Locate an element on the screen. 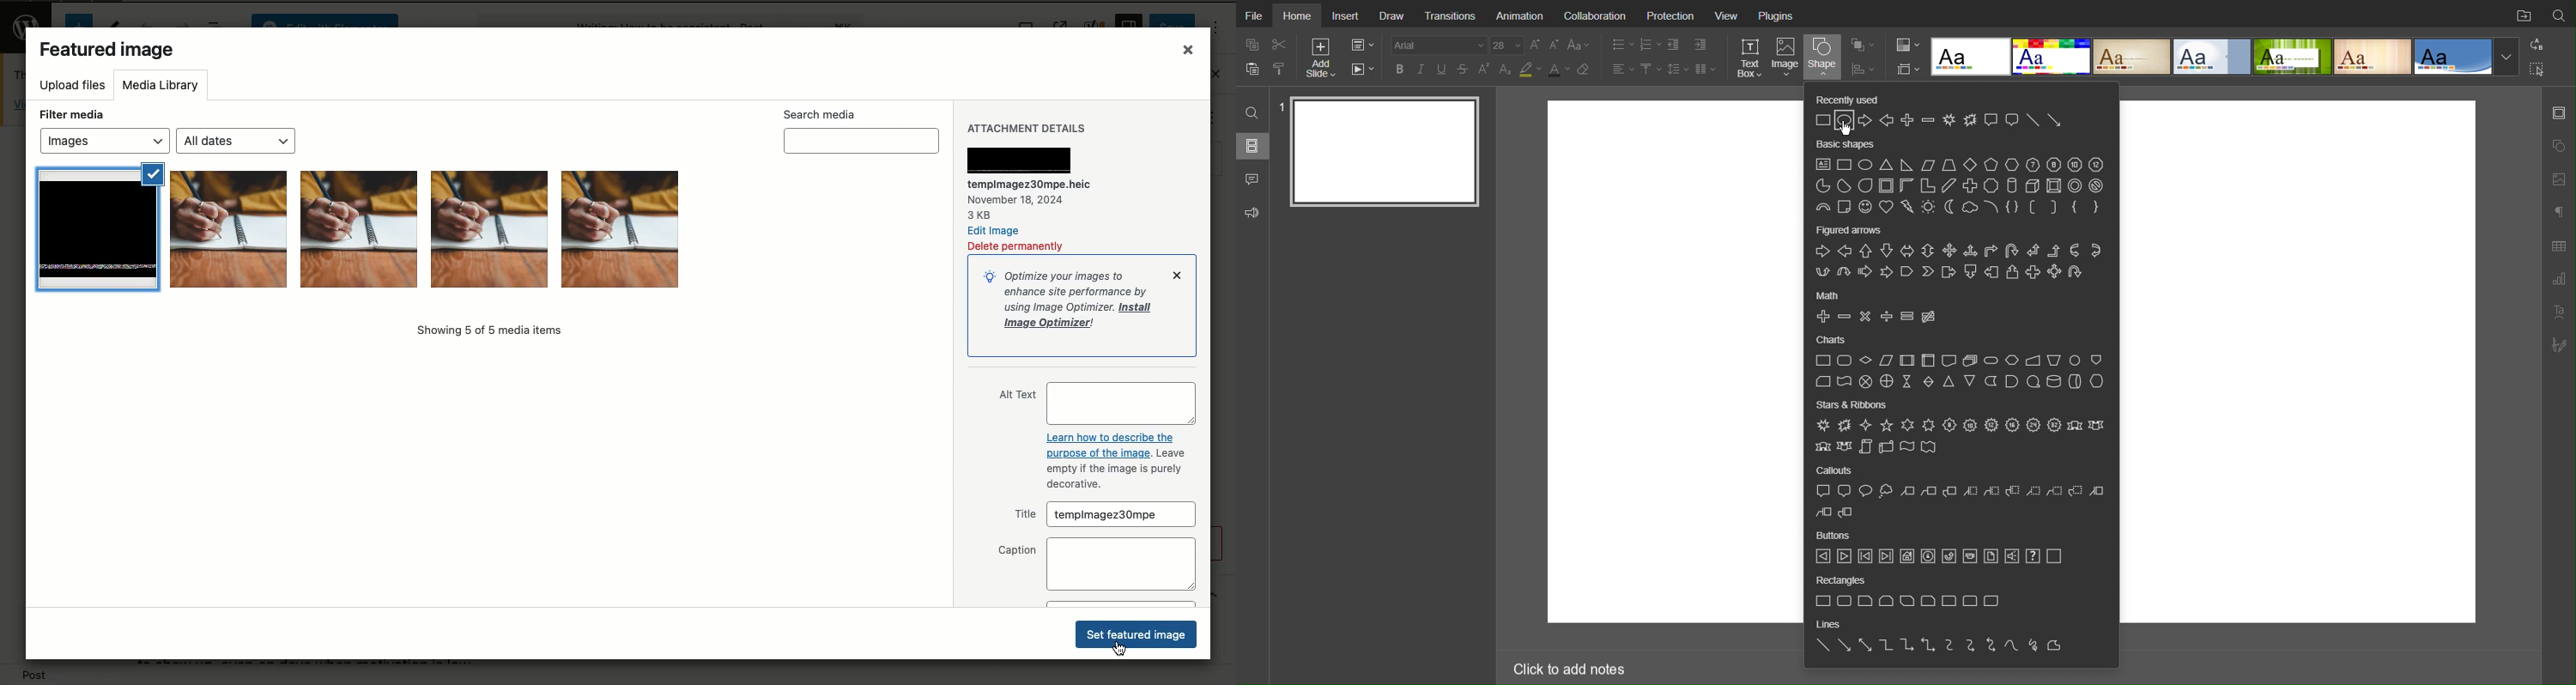 The width and height of the screenshot is (2576, 700). File is located at coordinates (1253, 13).